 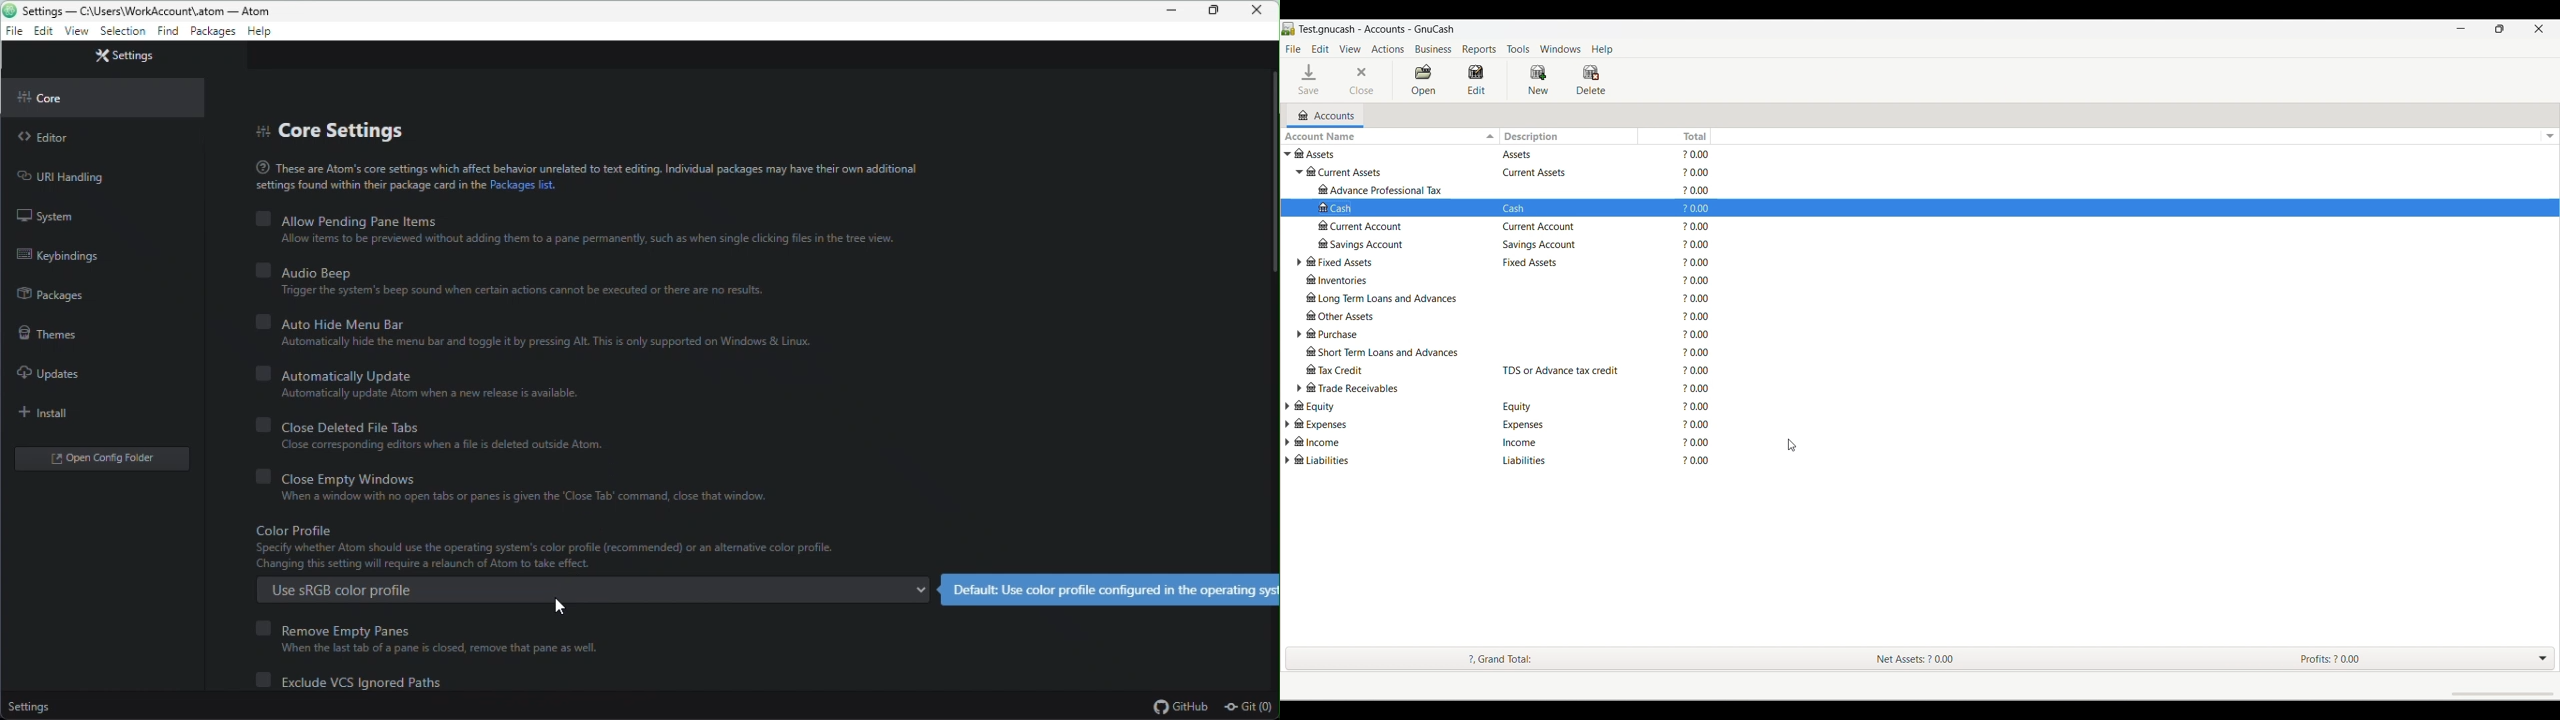 What do you see at coordinates (424, 384) in the screenshot?
I see `Automatically update` at bounding box center [424, 384].